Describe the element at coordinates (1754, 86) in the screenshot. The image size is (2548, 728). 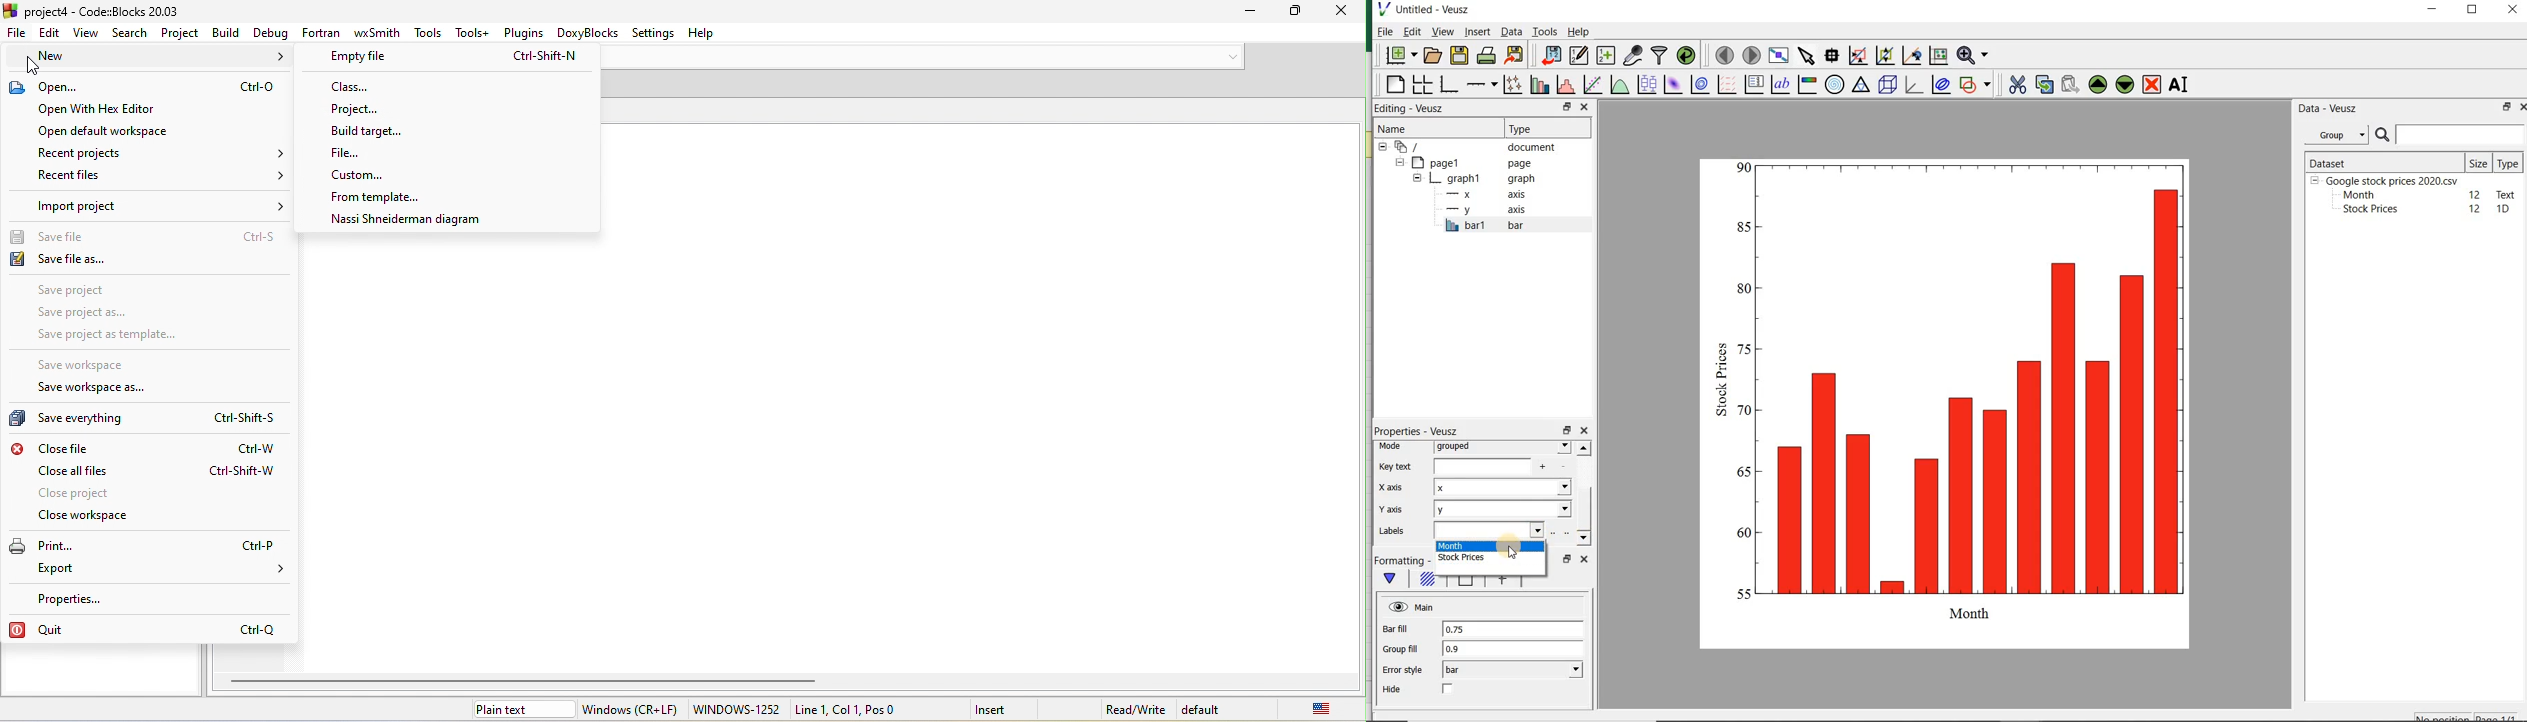
I see `plot key` at that location.